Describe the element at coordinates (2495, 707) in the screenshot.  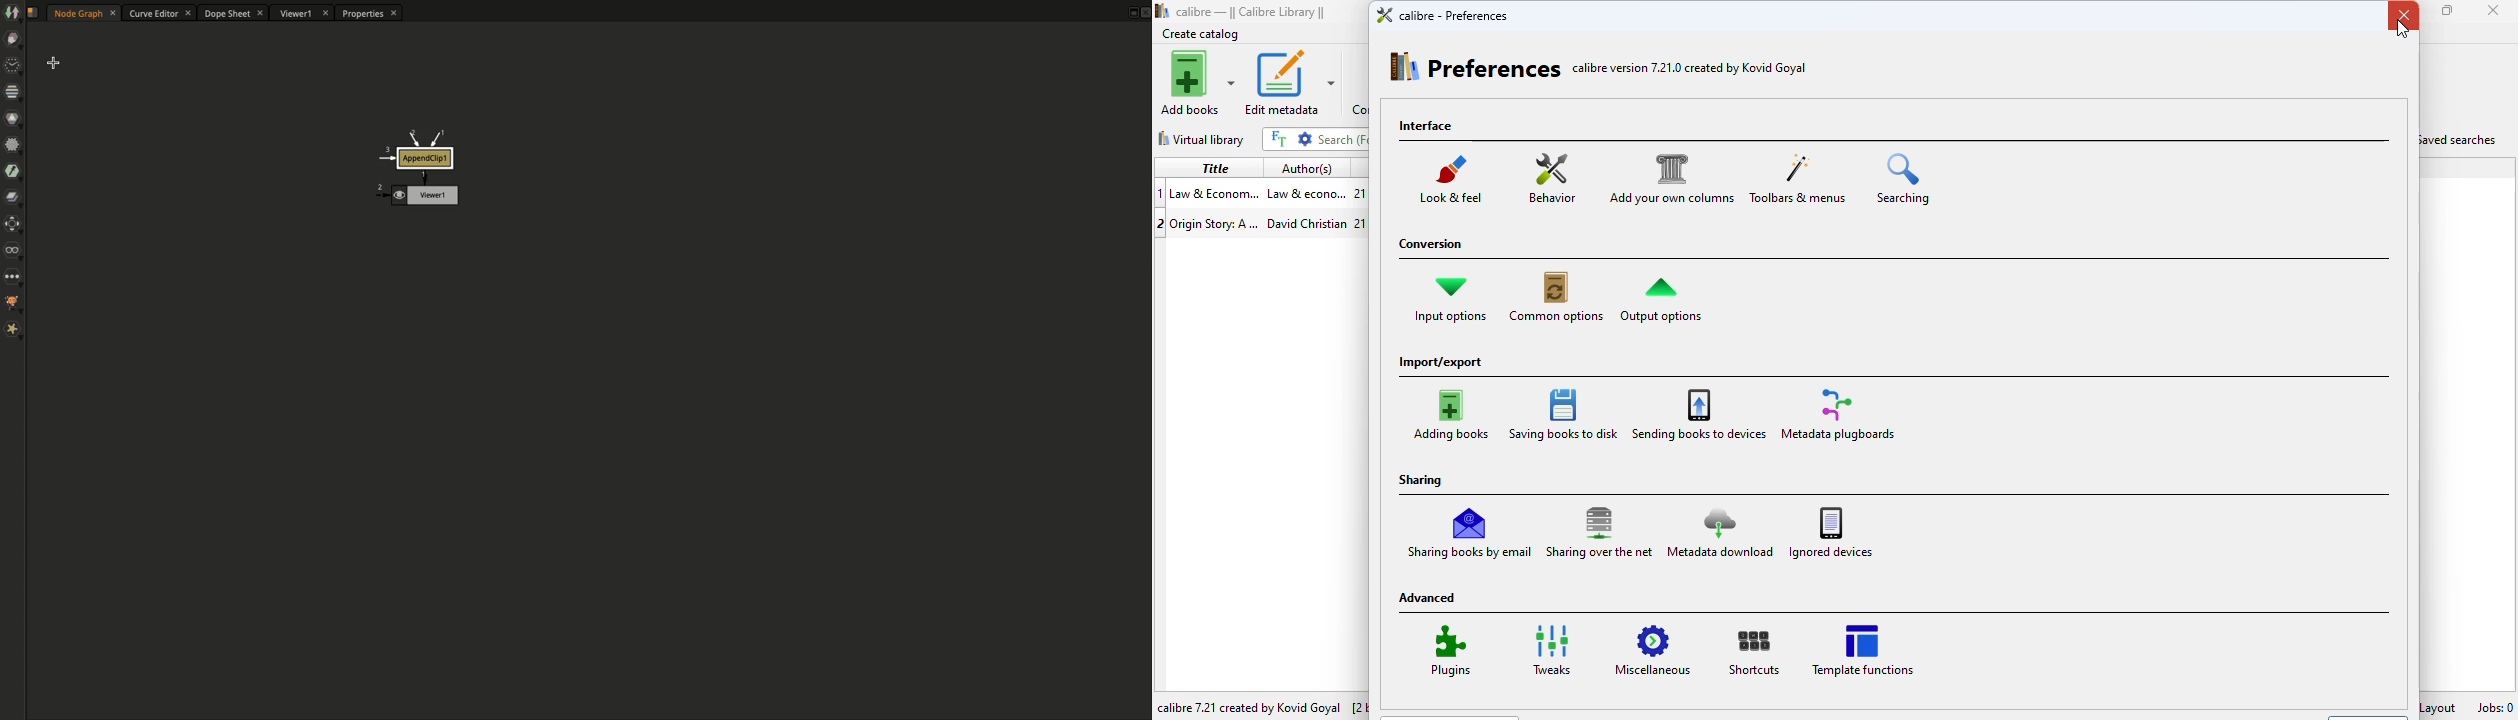
I see `jobs: 0` at that location.